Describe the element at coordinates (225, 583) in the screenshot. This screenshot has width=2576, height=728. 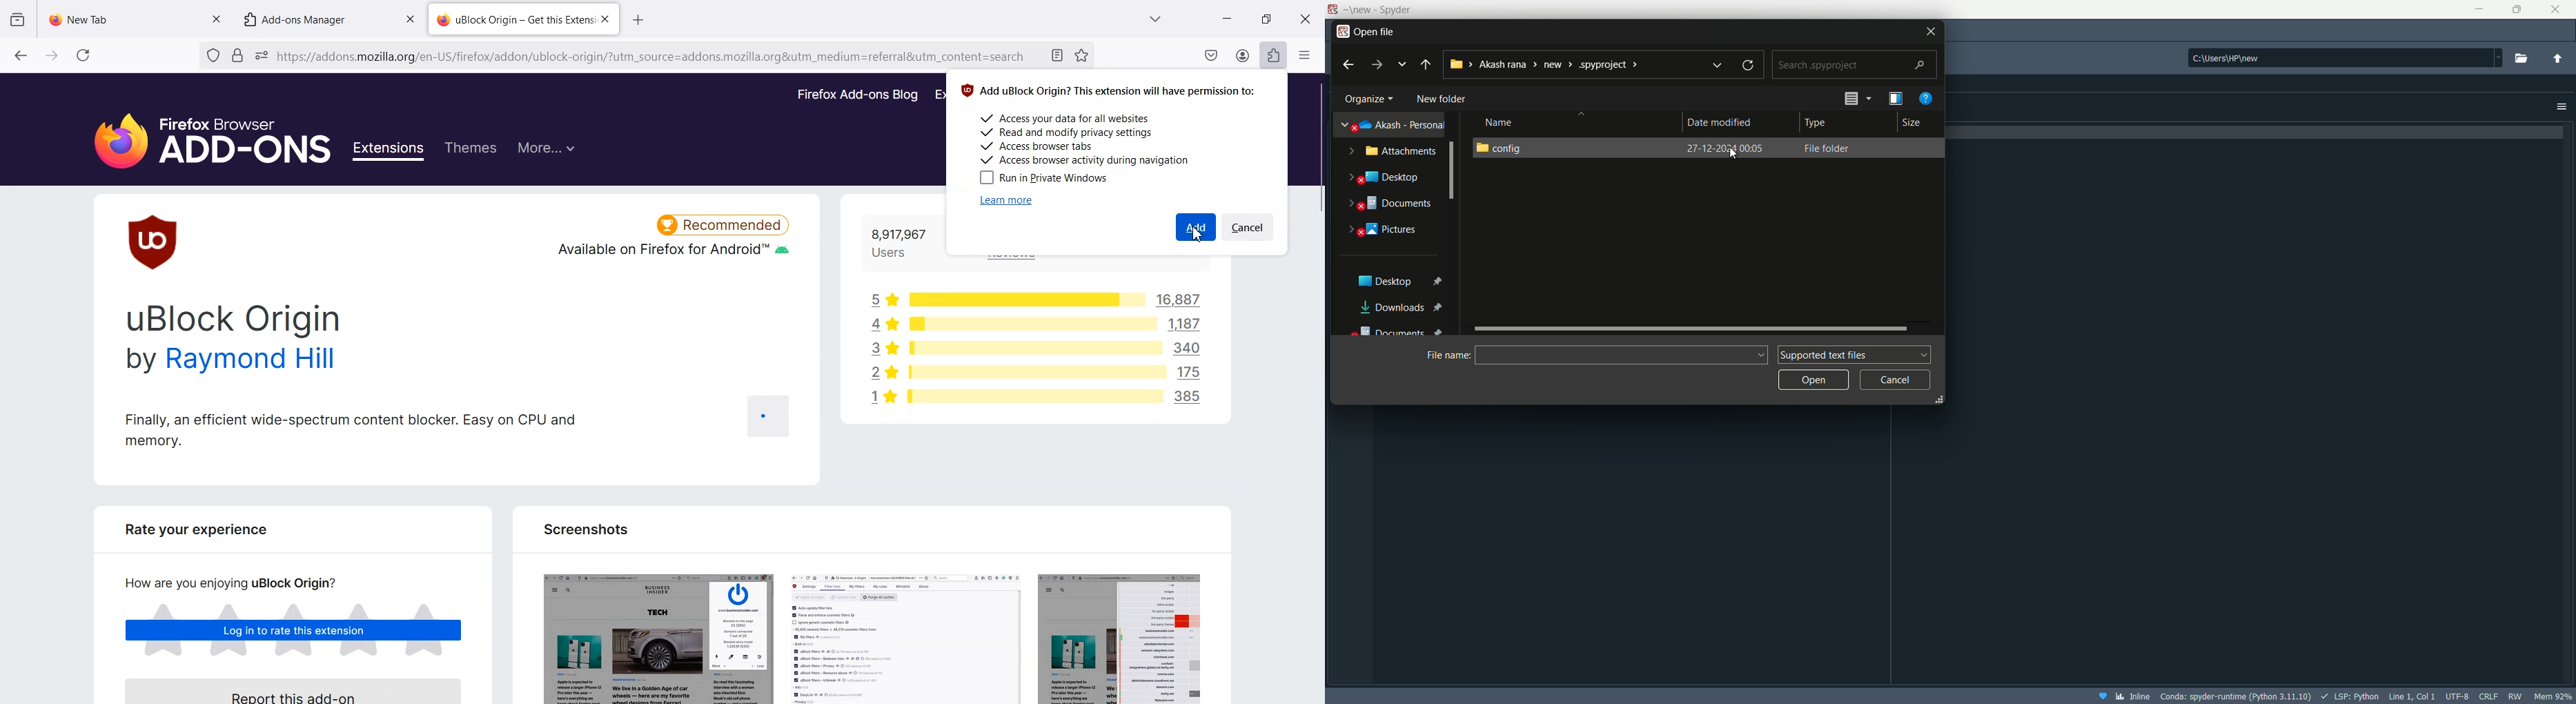
I see `How are you enjoying uBlock Origin?` at that location.